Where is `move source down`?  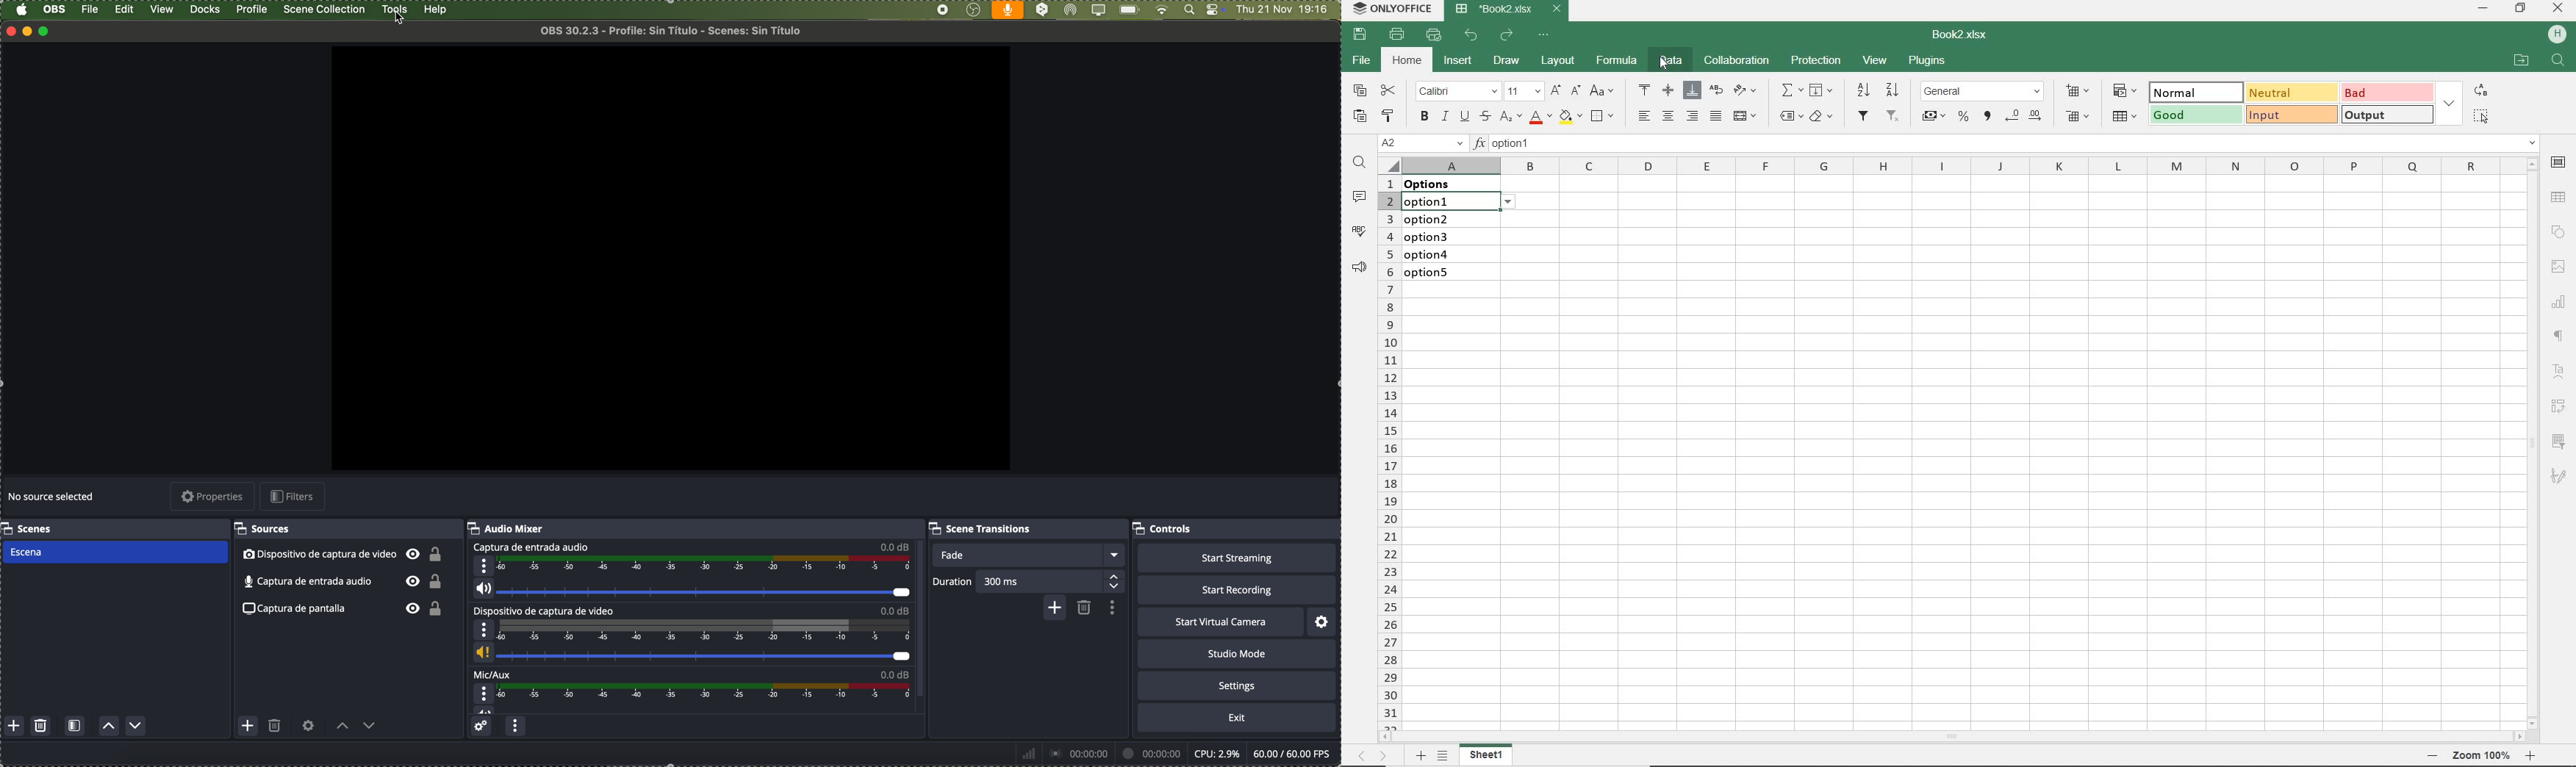
move source down is located at coordinates (368, 728).